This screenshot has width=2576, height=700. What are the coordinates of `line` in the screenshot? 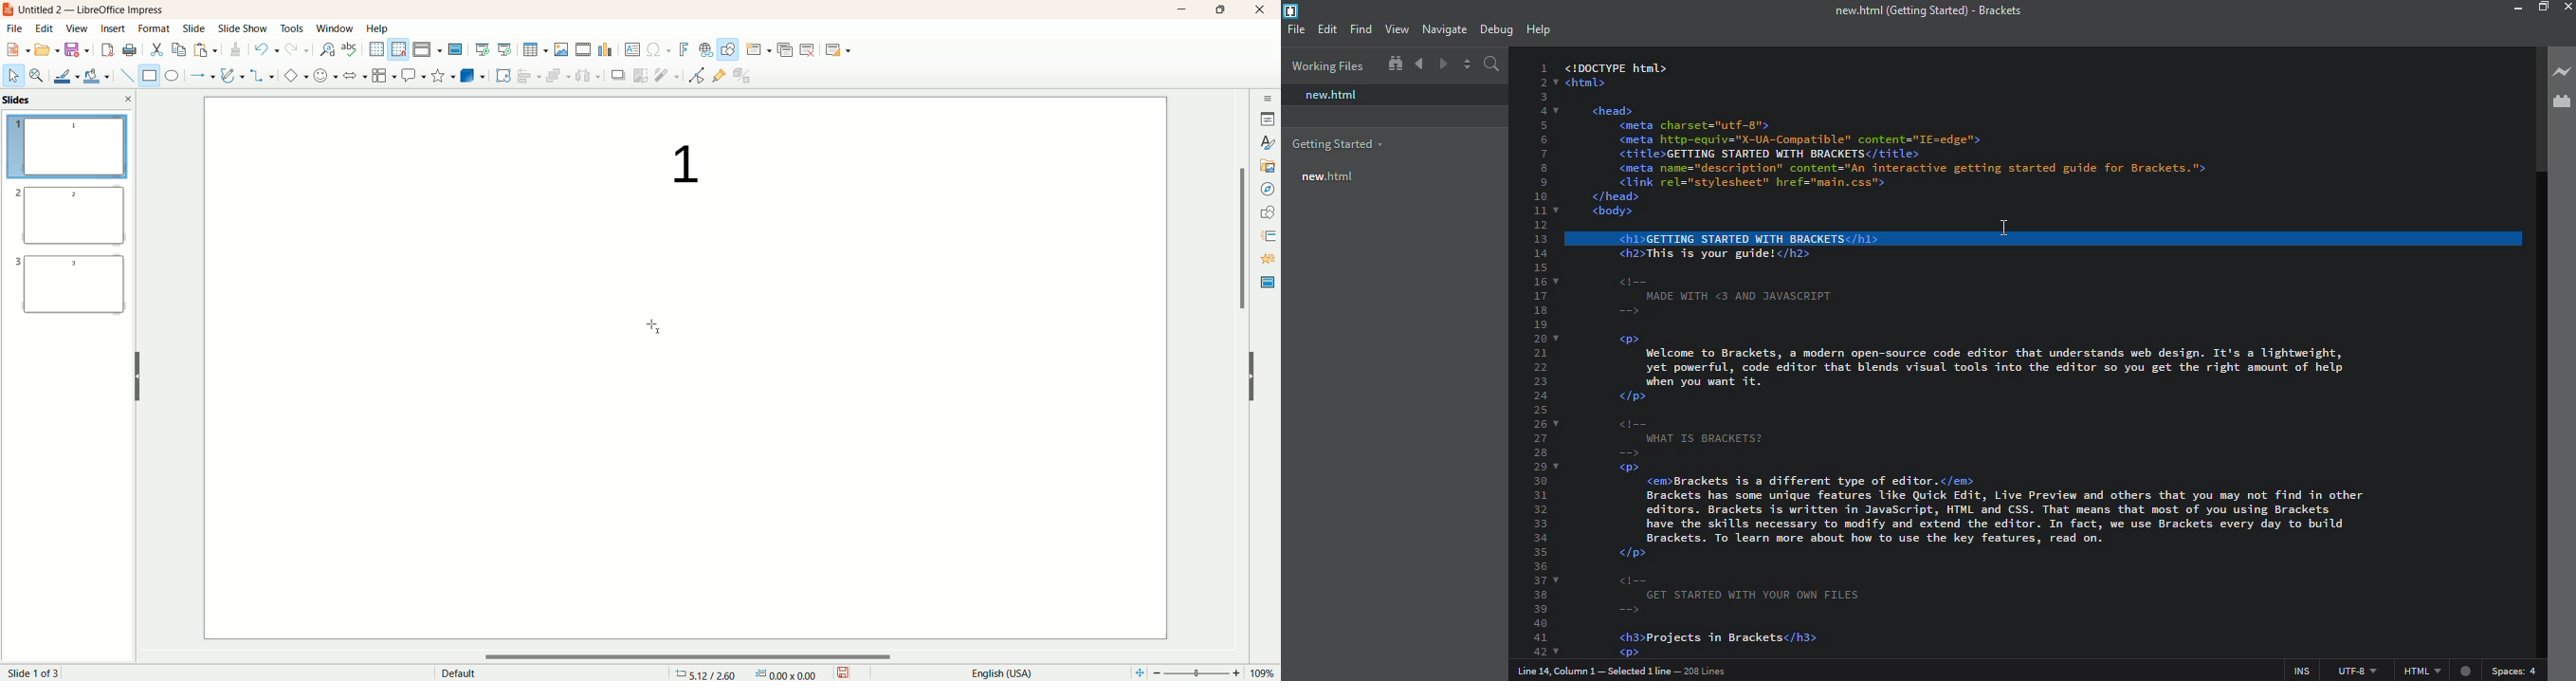 It's located at (1590, 671).